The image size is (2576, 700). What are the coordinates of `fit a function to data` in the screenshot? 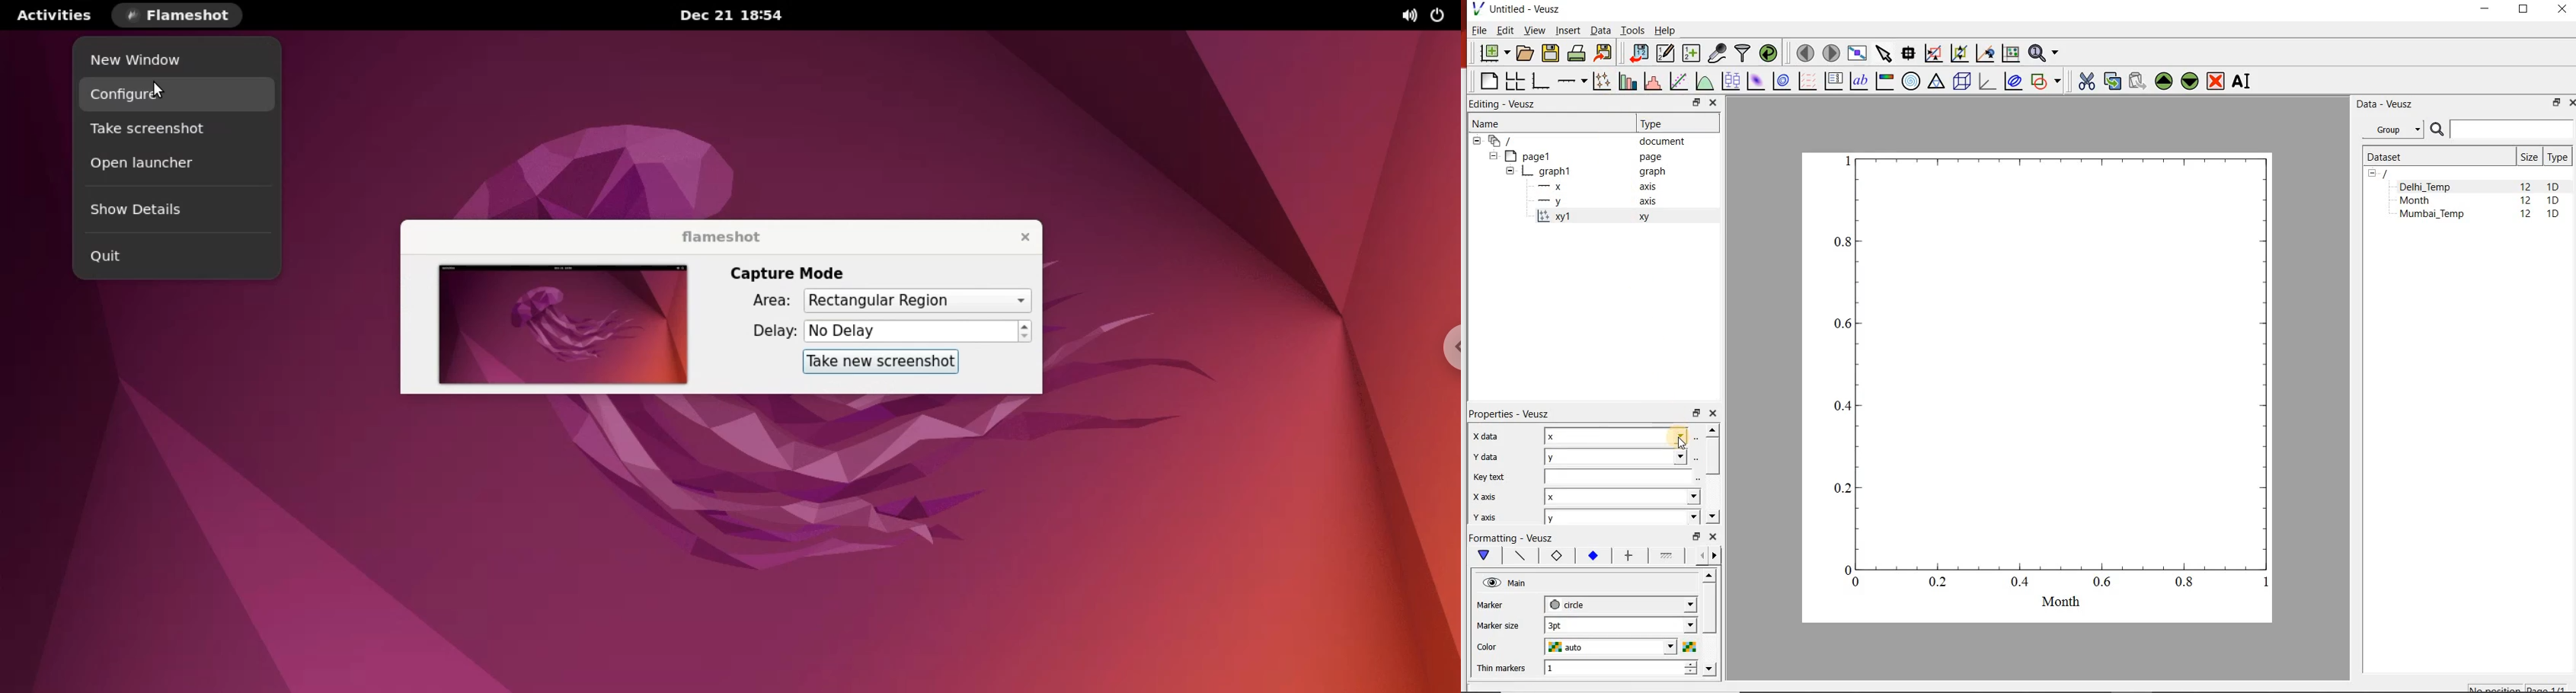 It's located at (1678, 81).